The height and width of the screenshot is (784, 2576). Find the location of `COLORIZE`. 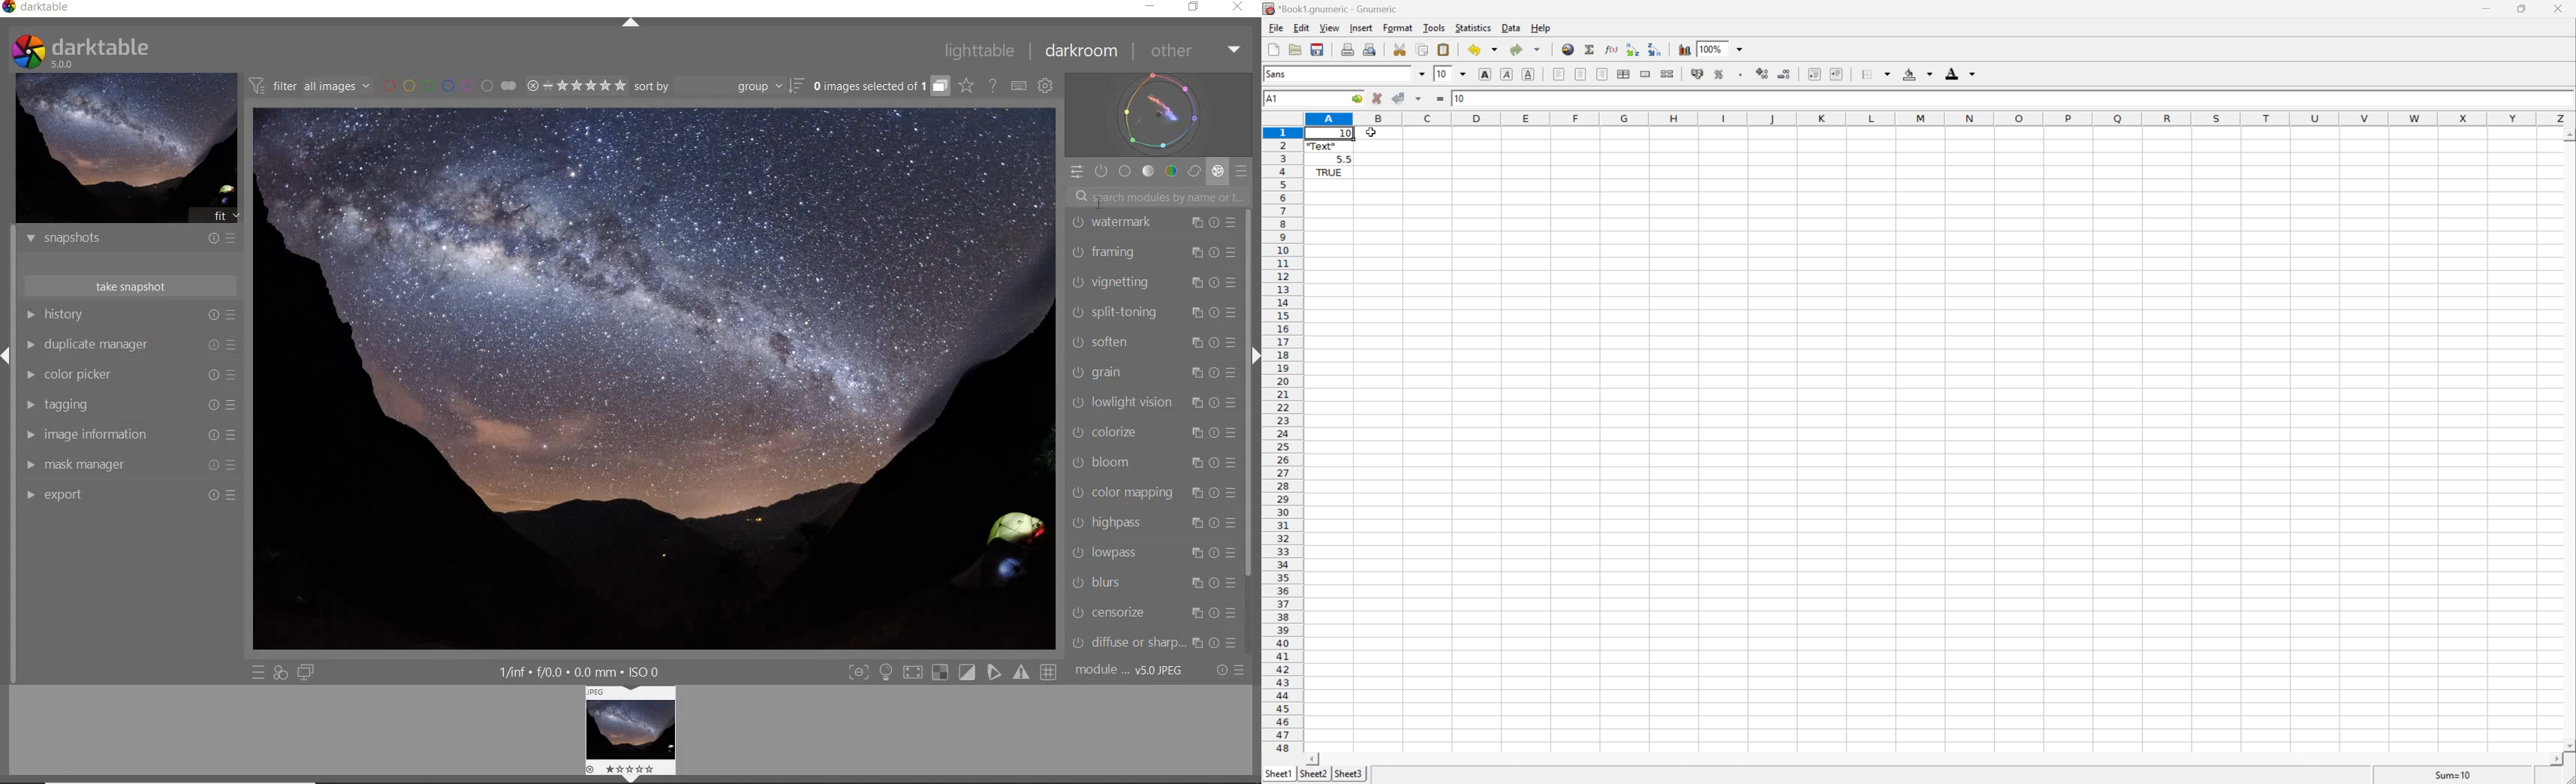

COLORIZE is located at coordinates (1101, 433).